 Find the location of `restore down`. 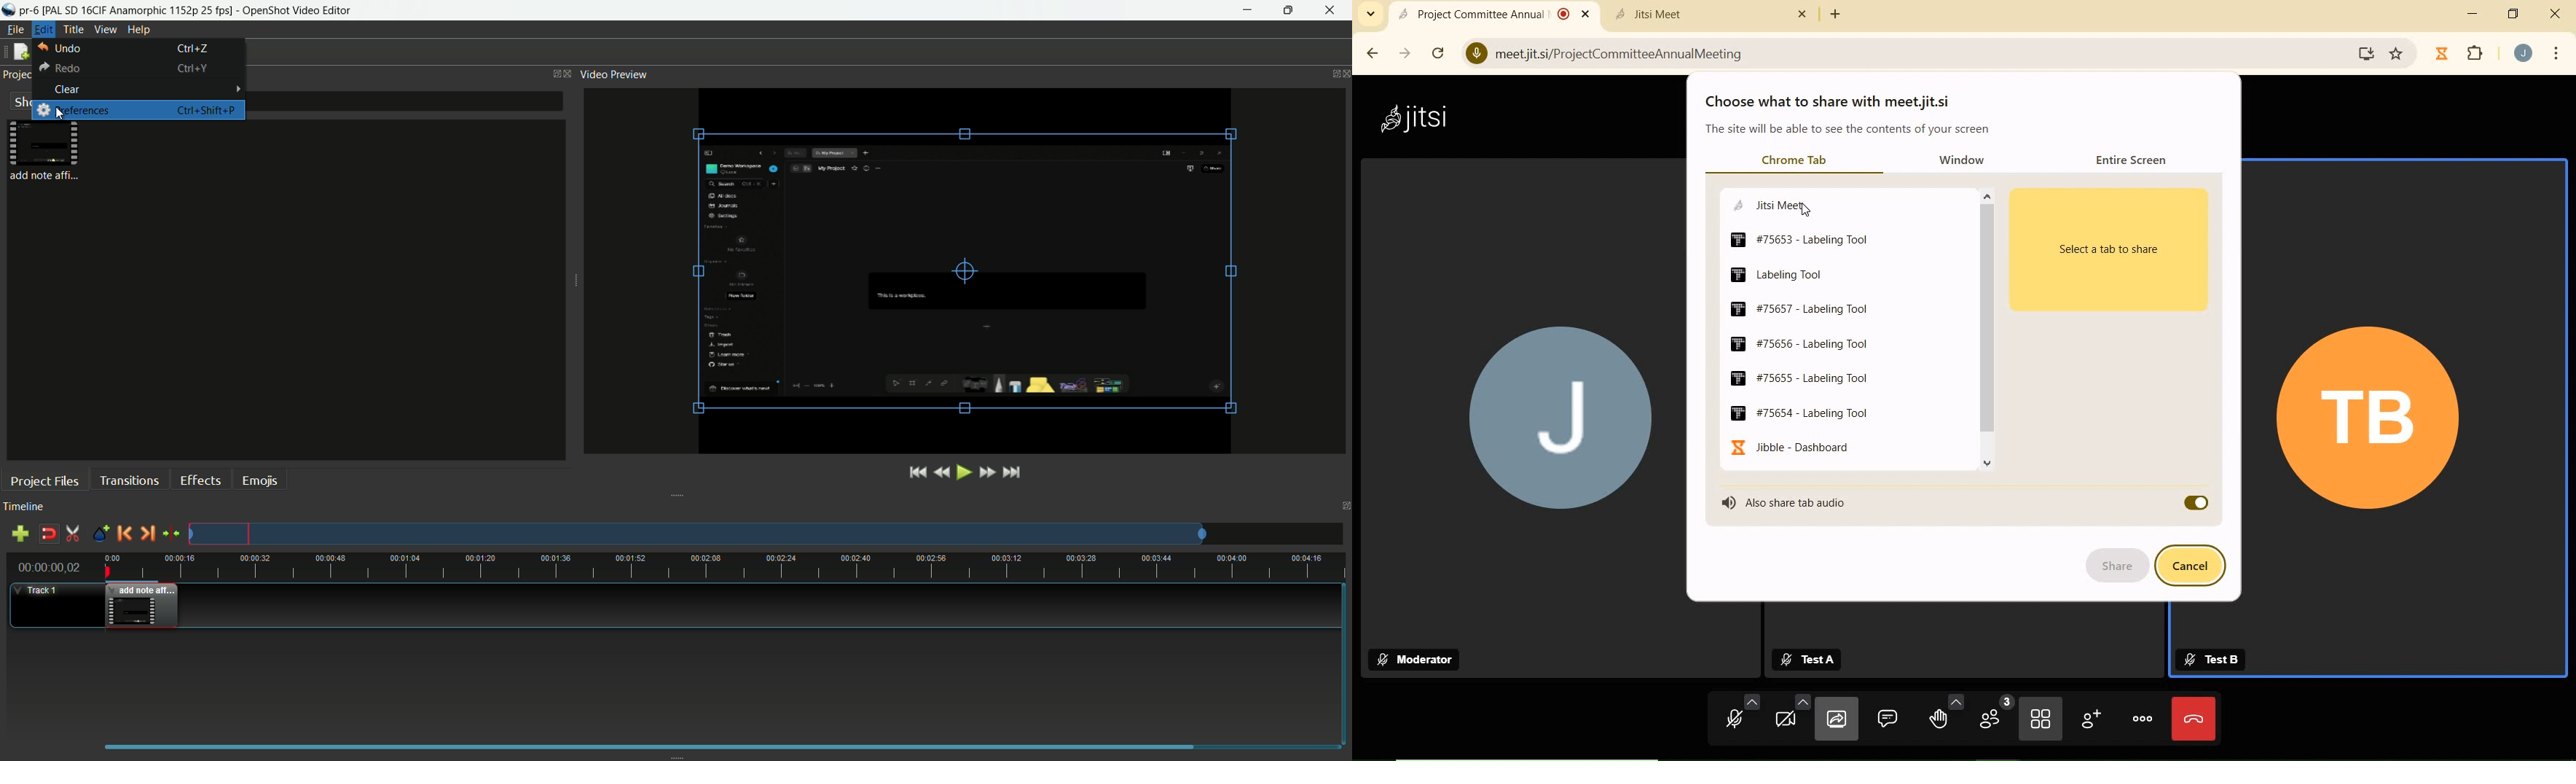

restore down is located at coordinates (2515, 14).